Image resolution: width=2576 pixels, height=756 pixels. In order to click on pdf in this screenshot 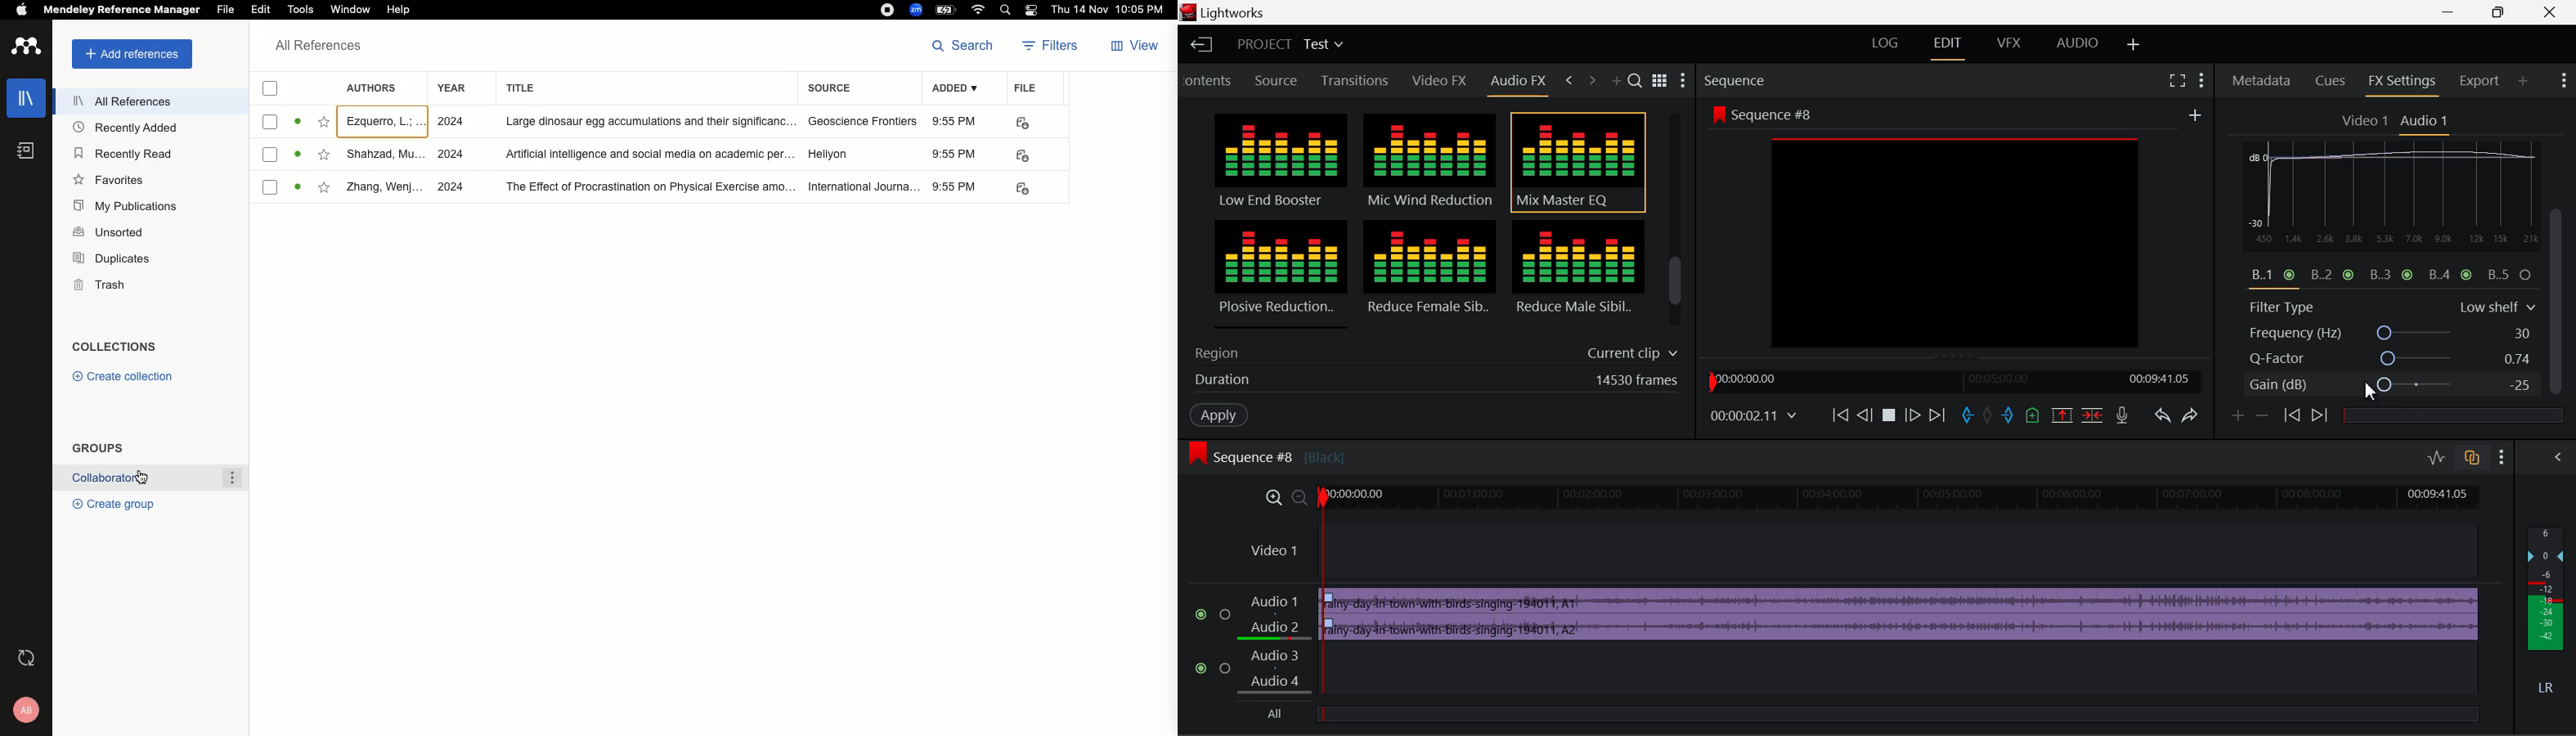, I will do `click(1022, 189)`.